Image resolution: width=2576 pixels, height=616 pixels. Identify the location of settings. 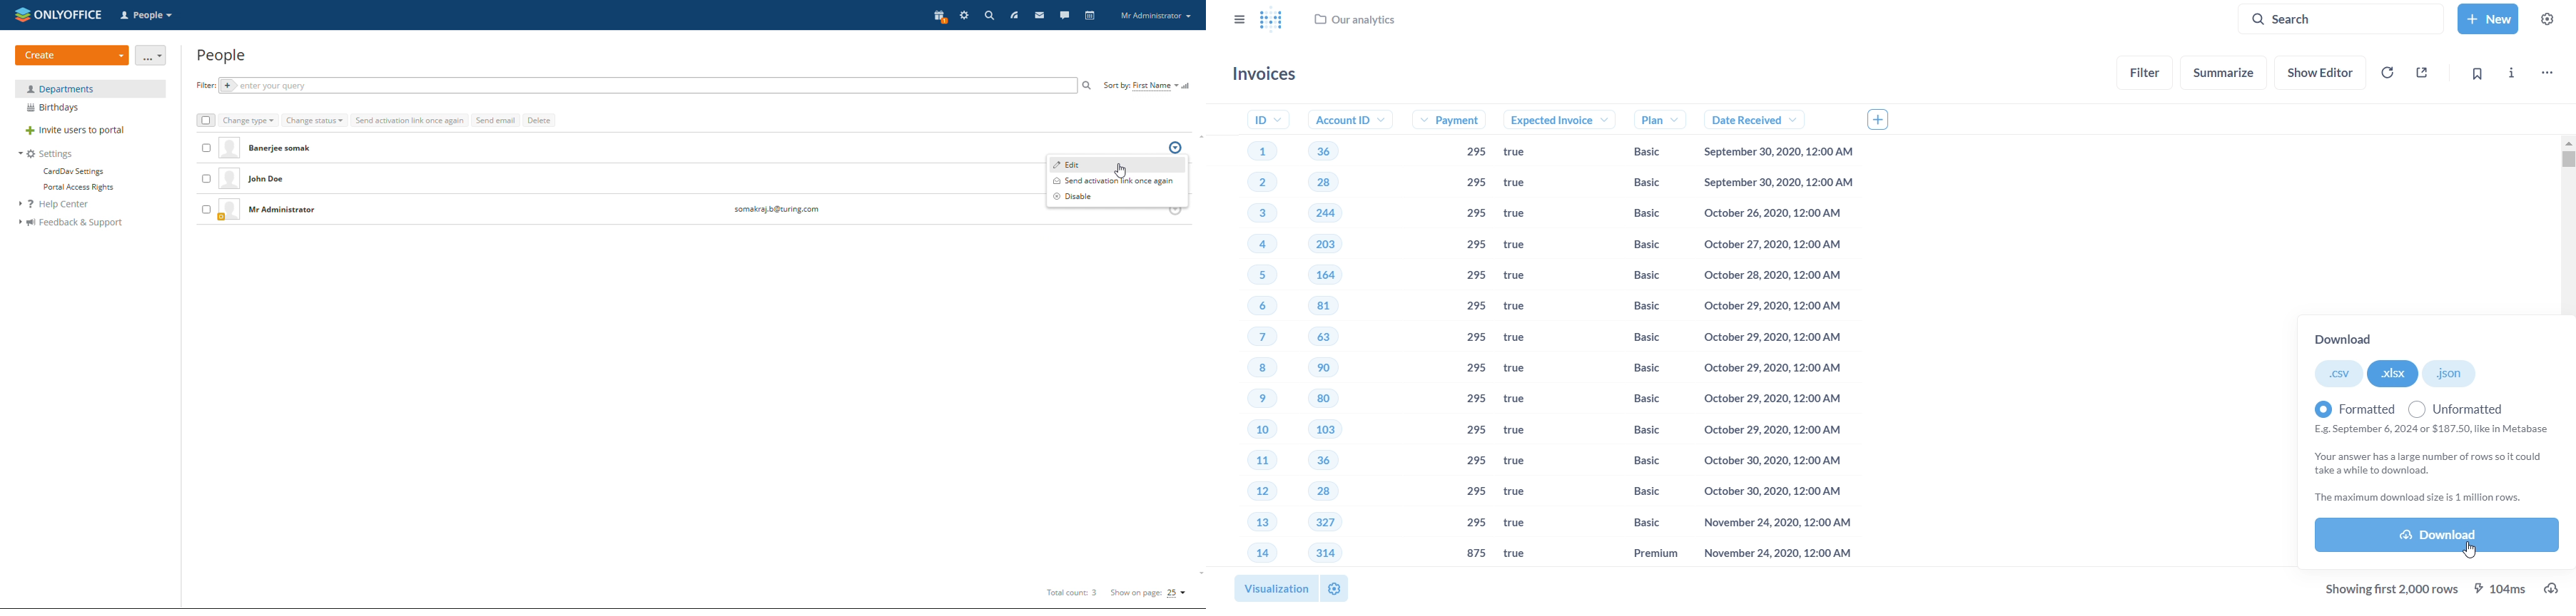
(964, 16).